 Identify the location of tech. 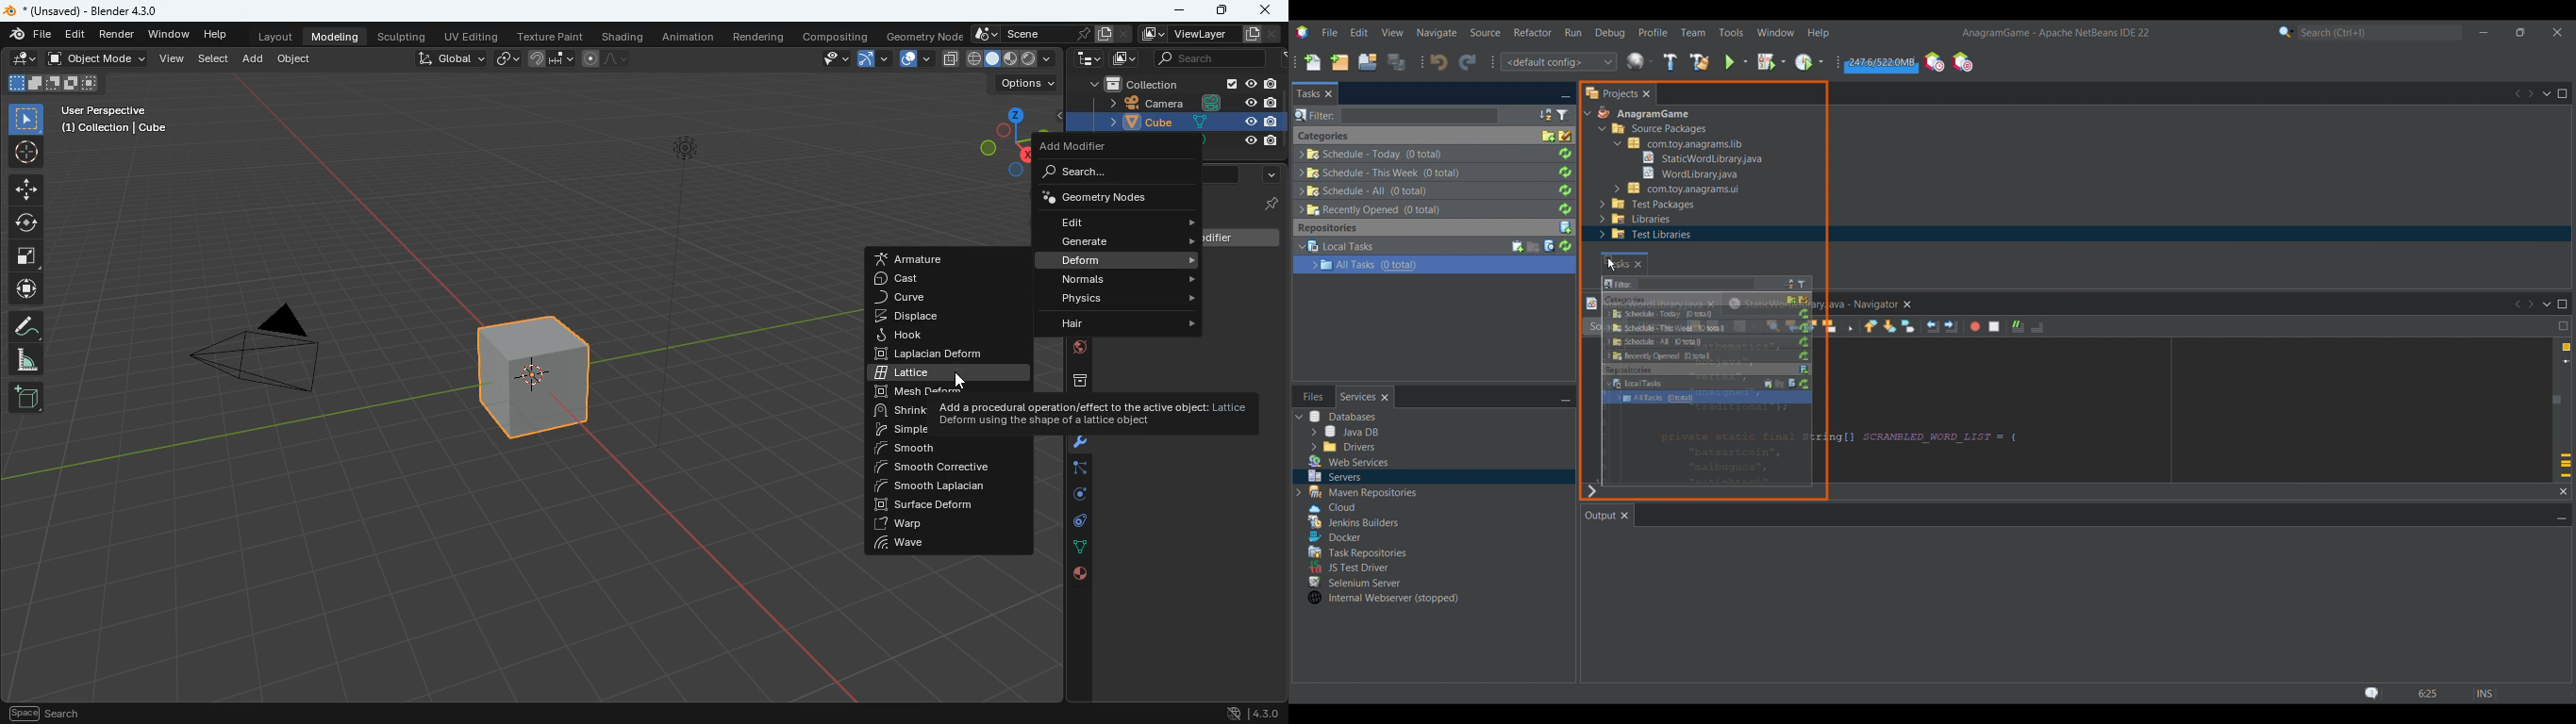
(1089, 59).